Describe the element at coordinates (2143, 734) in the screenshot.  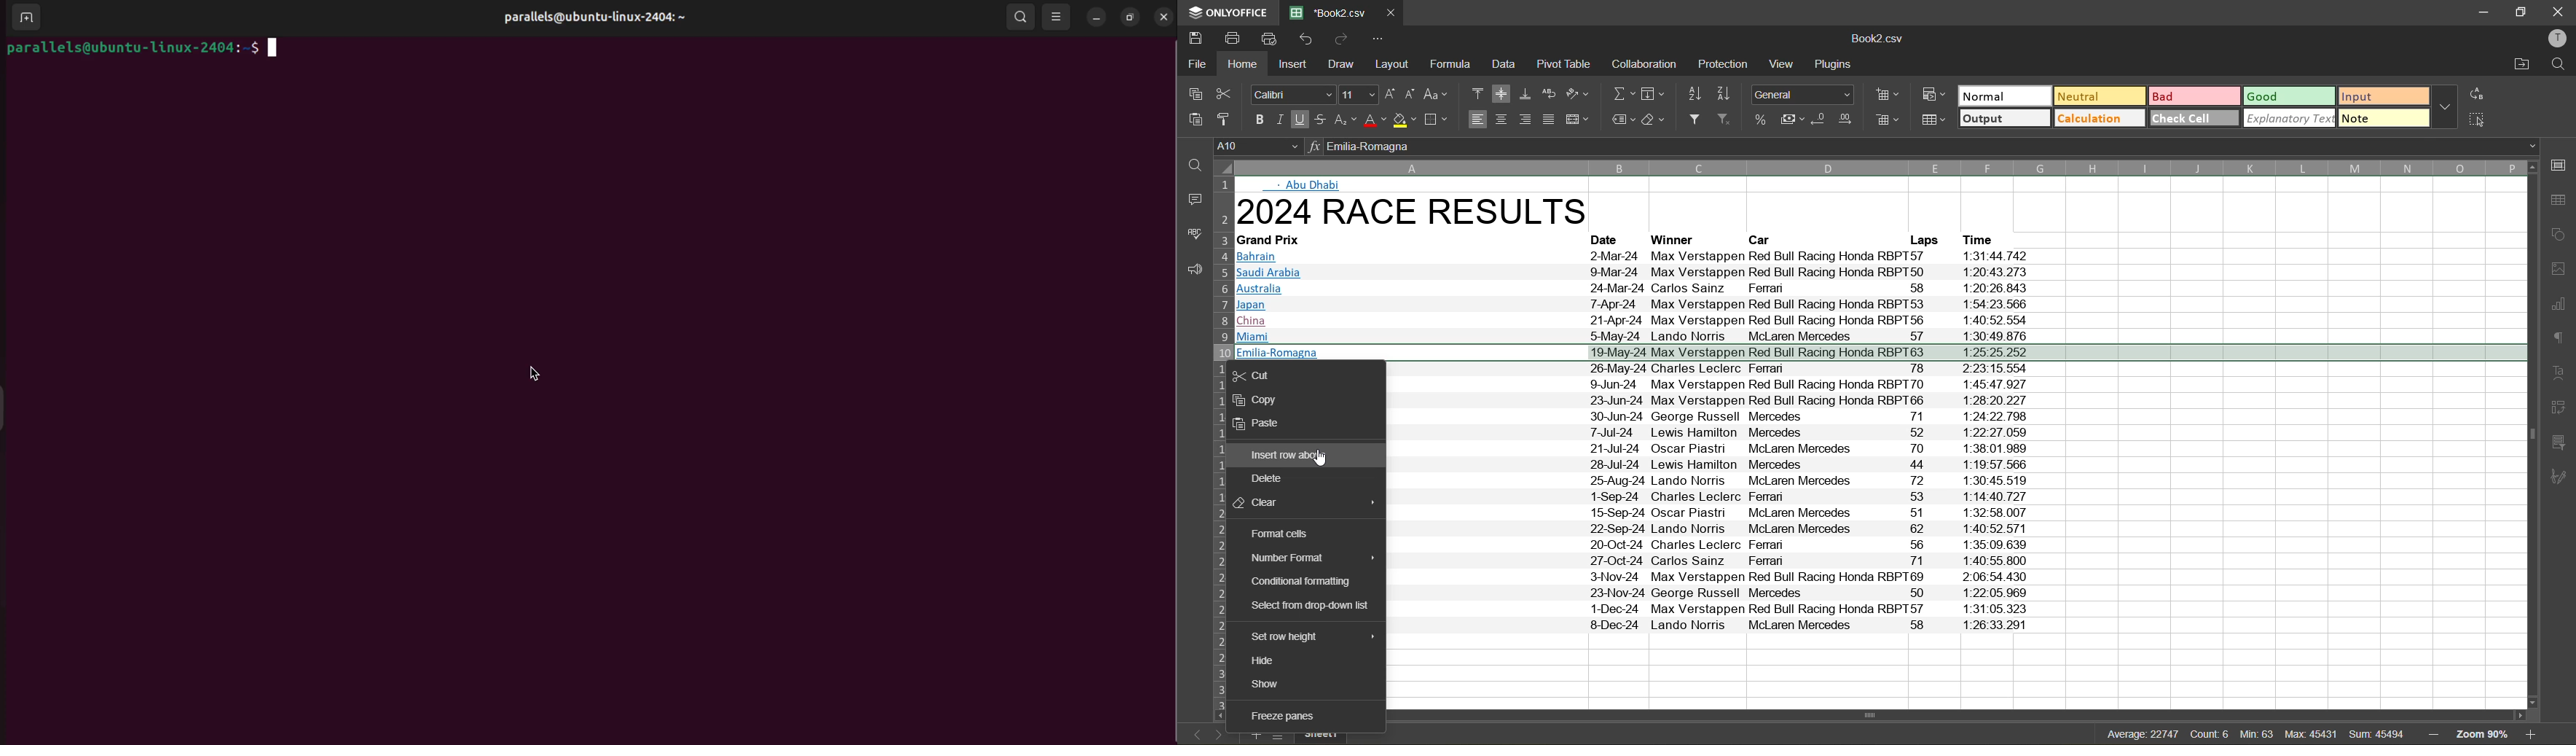
I see `Average: 22737` at that location.